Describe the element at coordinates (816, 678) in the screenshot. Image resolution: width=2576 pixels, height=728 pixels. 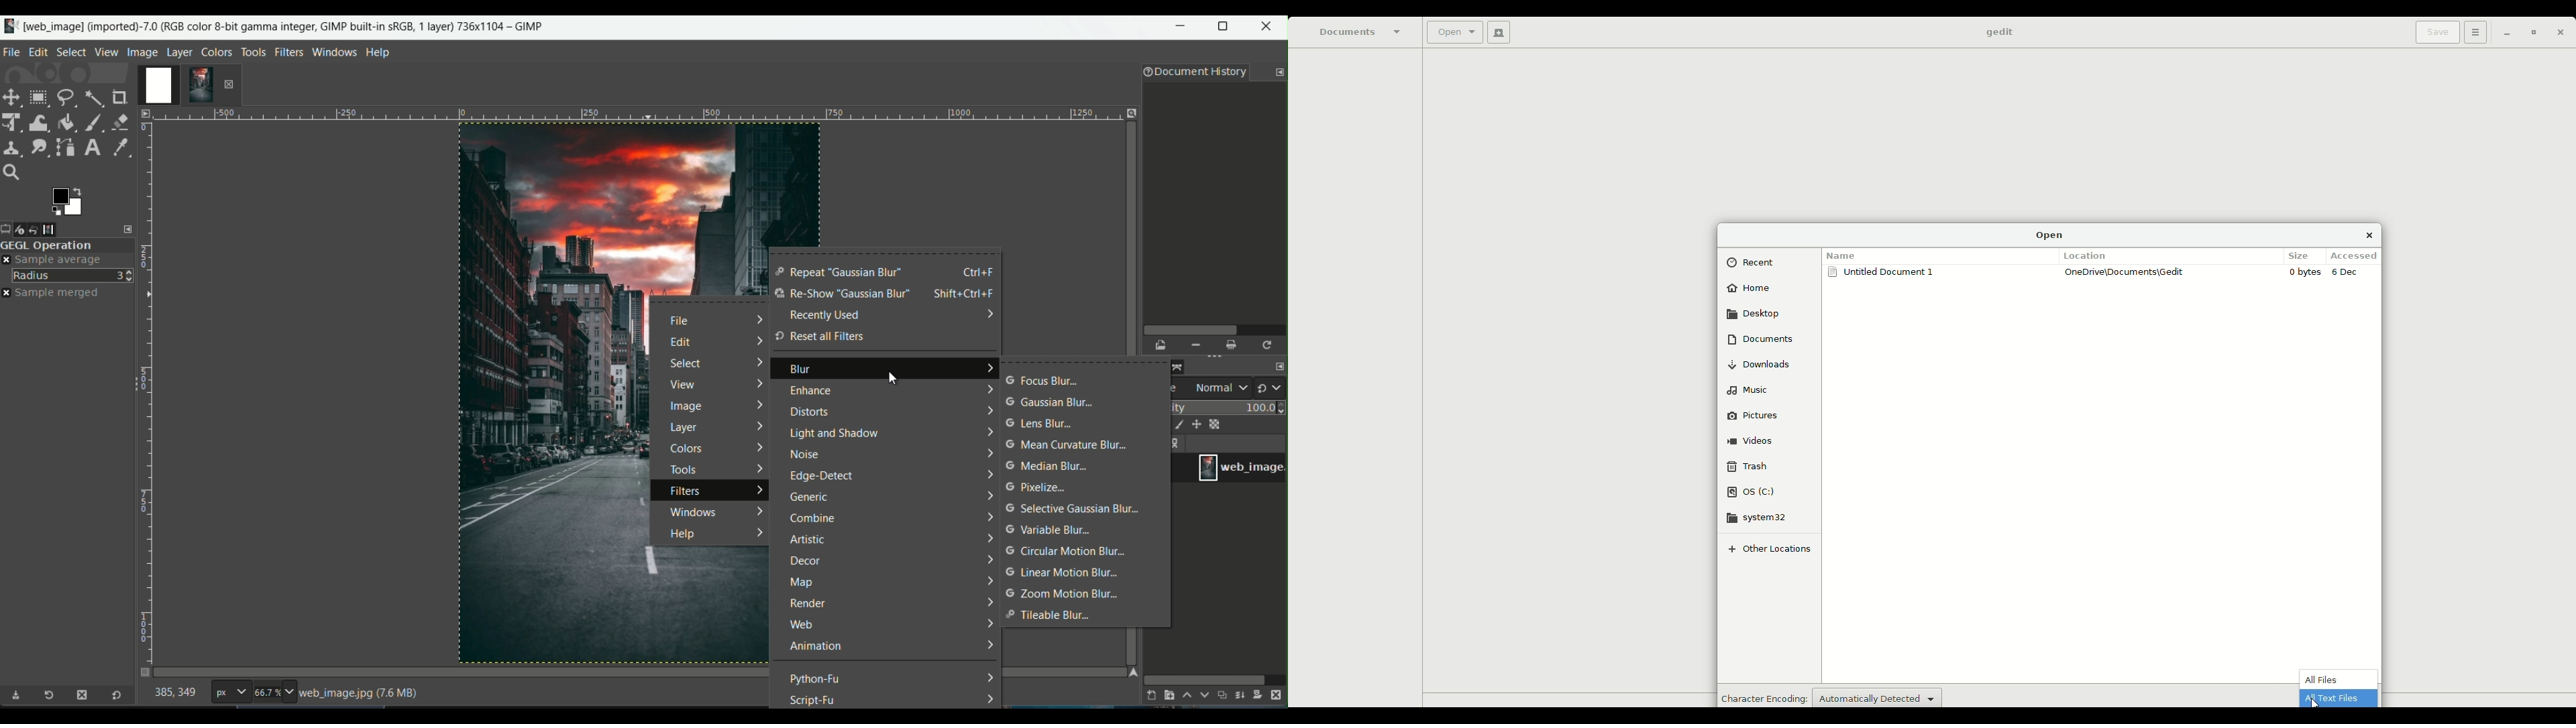
I see `python-fu` at that location.